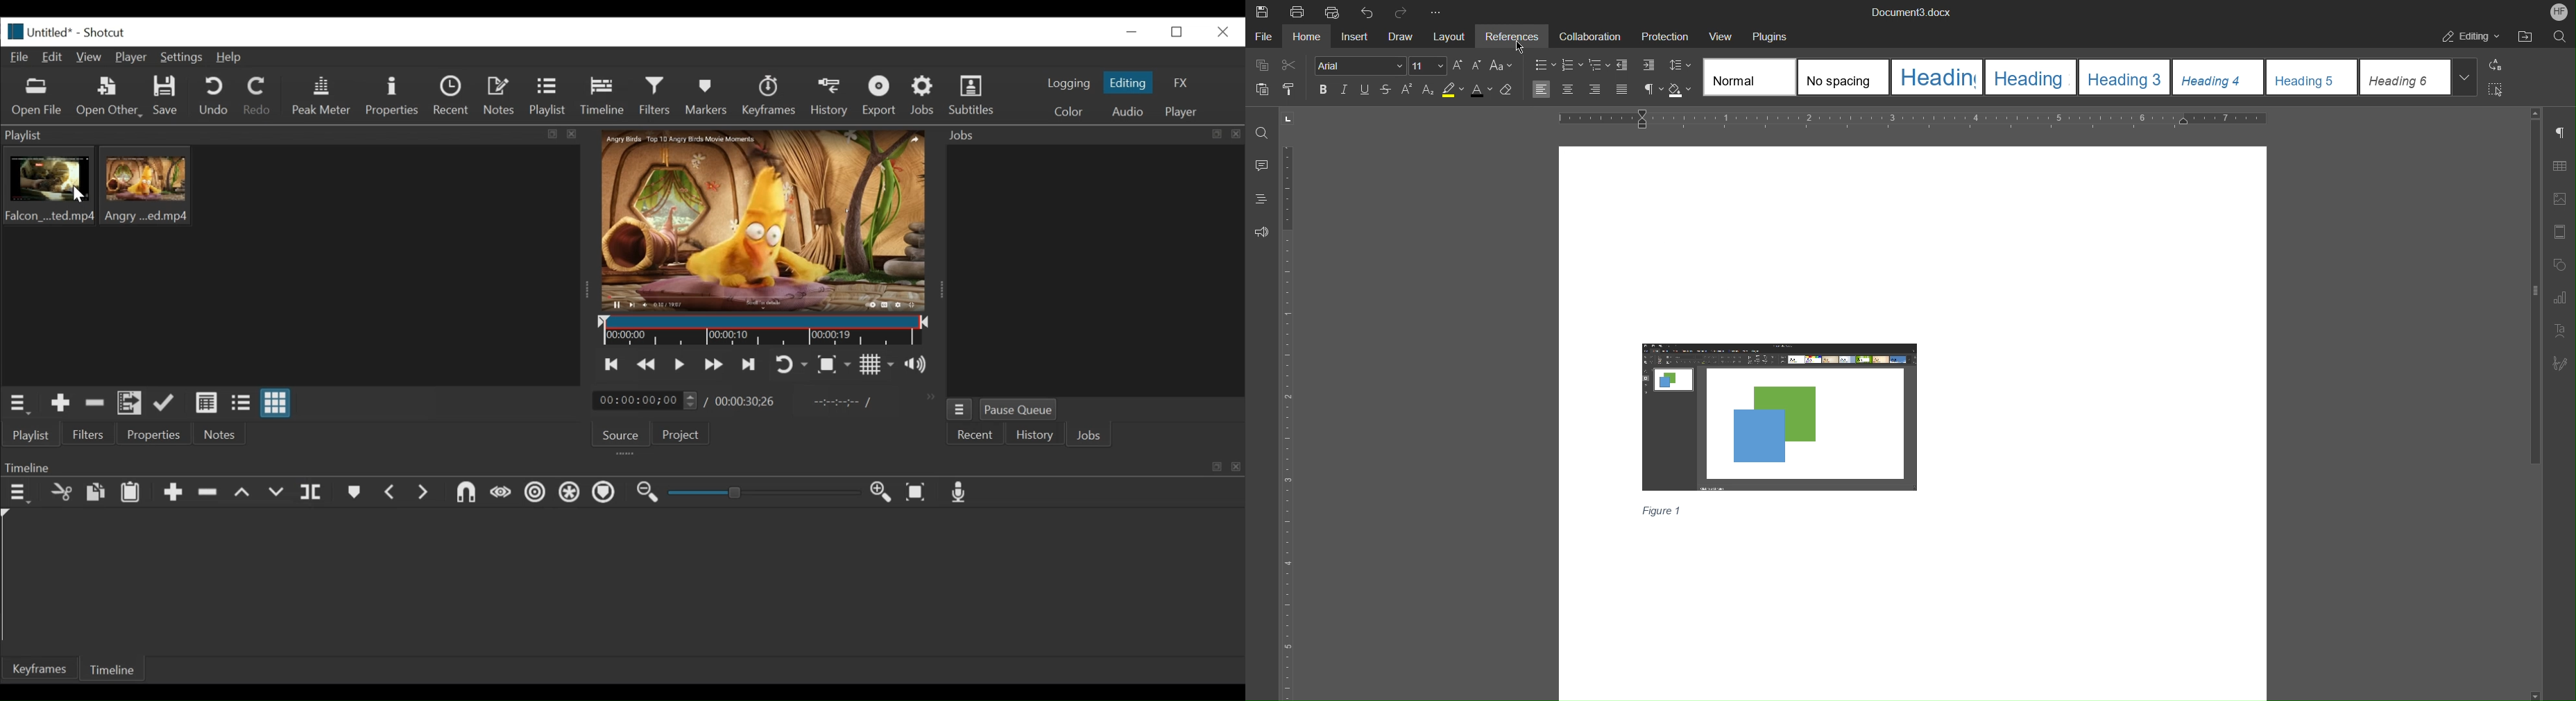  What do you see at coordinates (1132, 31) in the screenshot?
I see `minimize` at bounding box center [1132, 31].